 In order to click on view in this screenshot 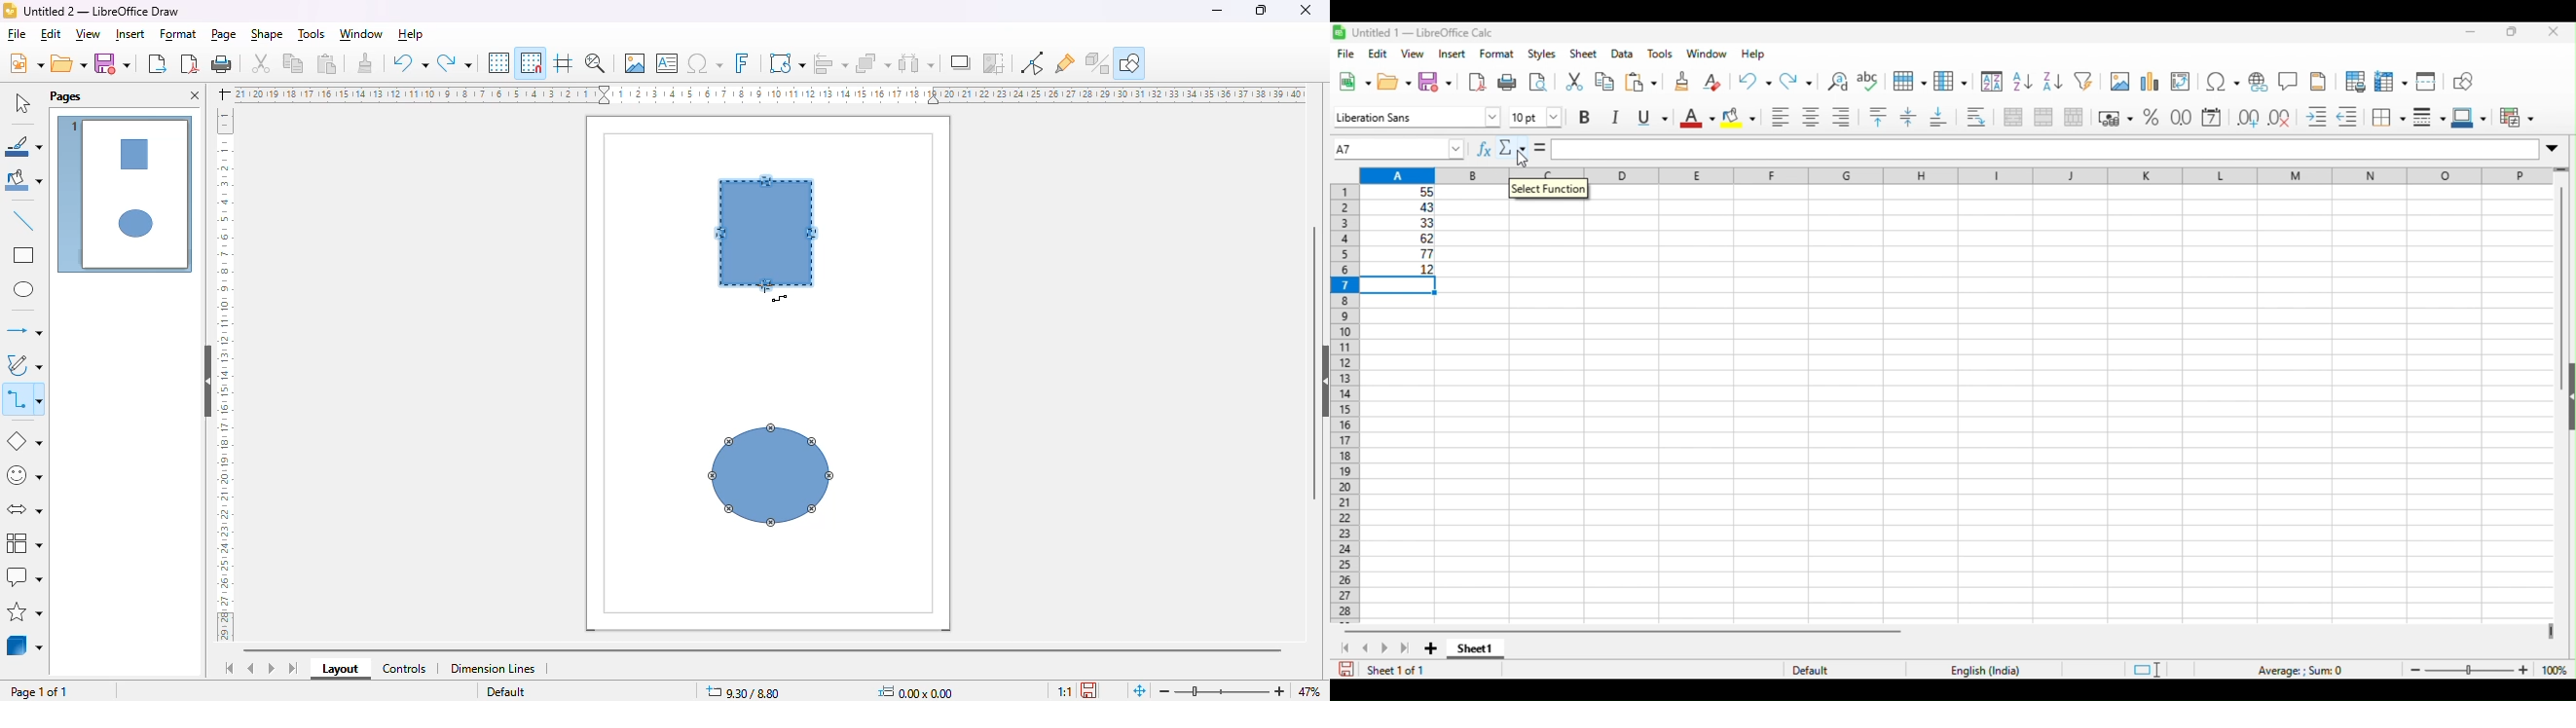, I will do `click(89, 34)`.